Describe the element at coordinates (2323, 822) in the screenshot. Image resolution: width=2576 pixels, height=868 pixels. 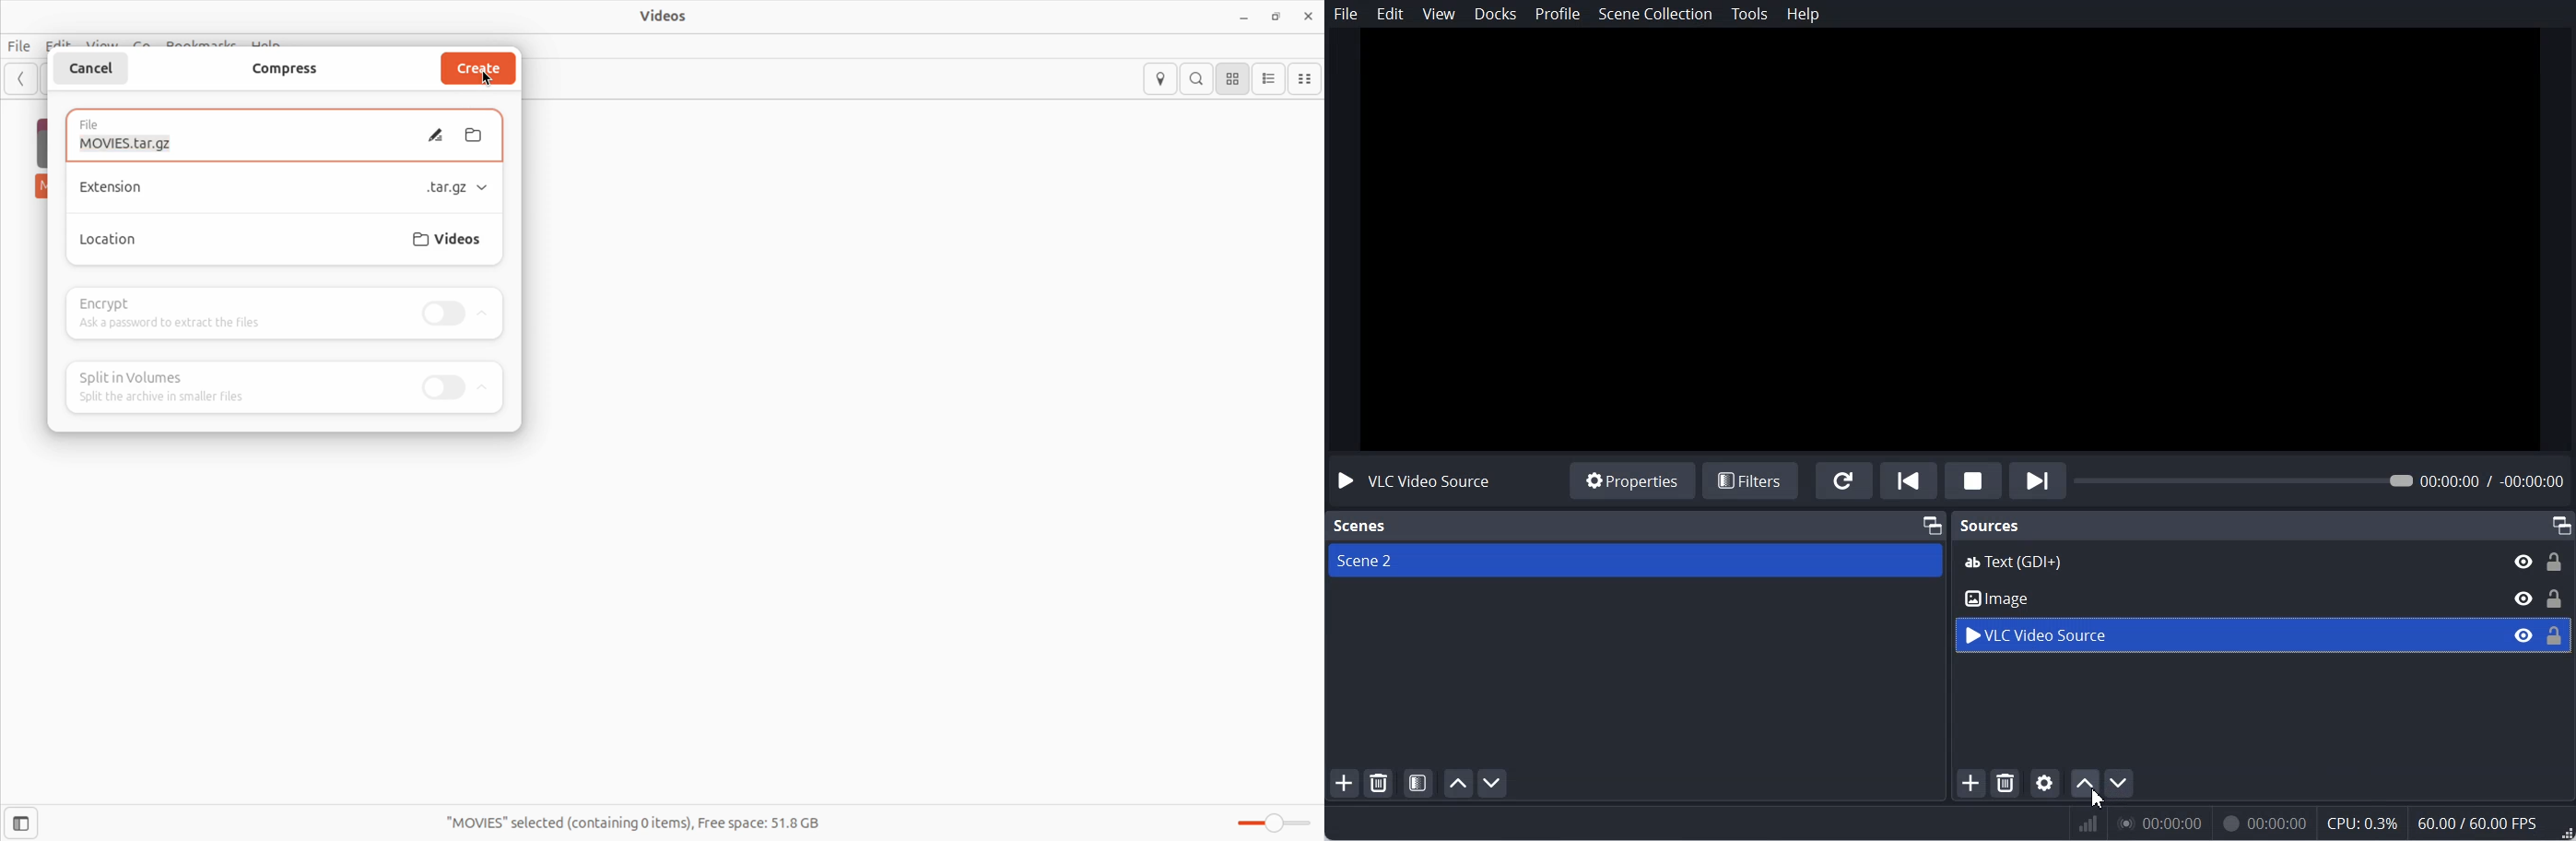
I see `Numeric Result` at that location.